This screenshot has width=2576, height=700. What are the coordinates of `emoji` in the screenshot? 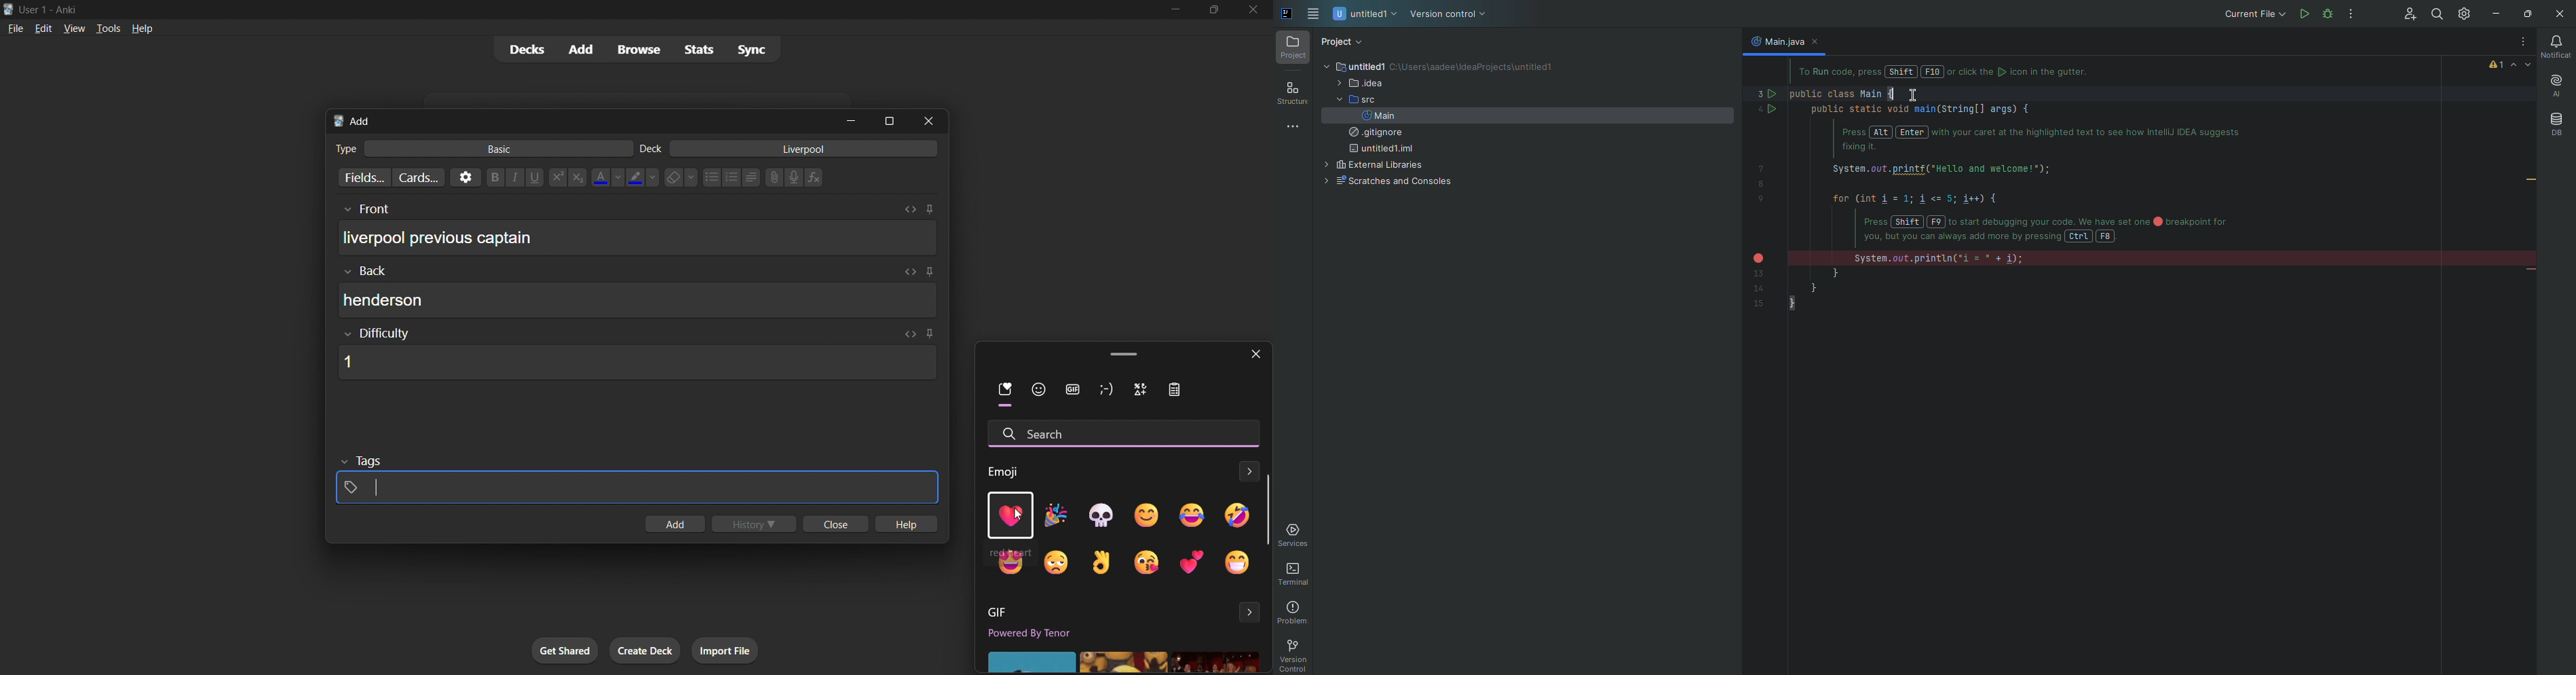 It's located at (1149, 563).